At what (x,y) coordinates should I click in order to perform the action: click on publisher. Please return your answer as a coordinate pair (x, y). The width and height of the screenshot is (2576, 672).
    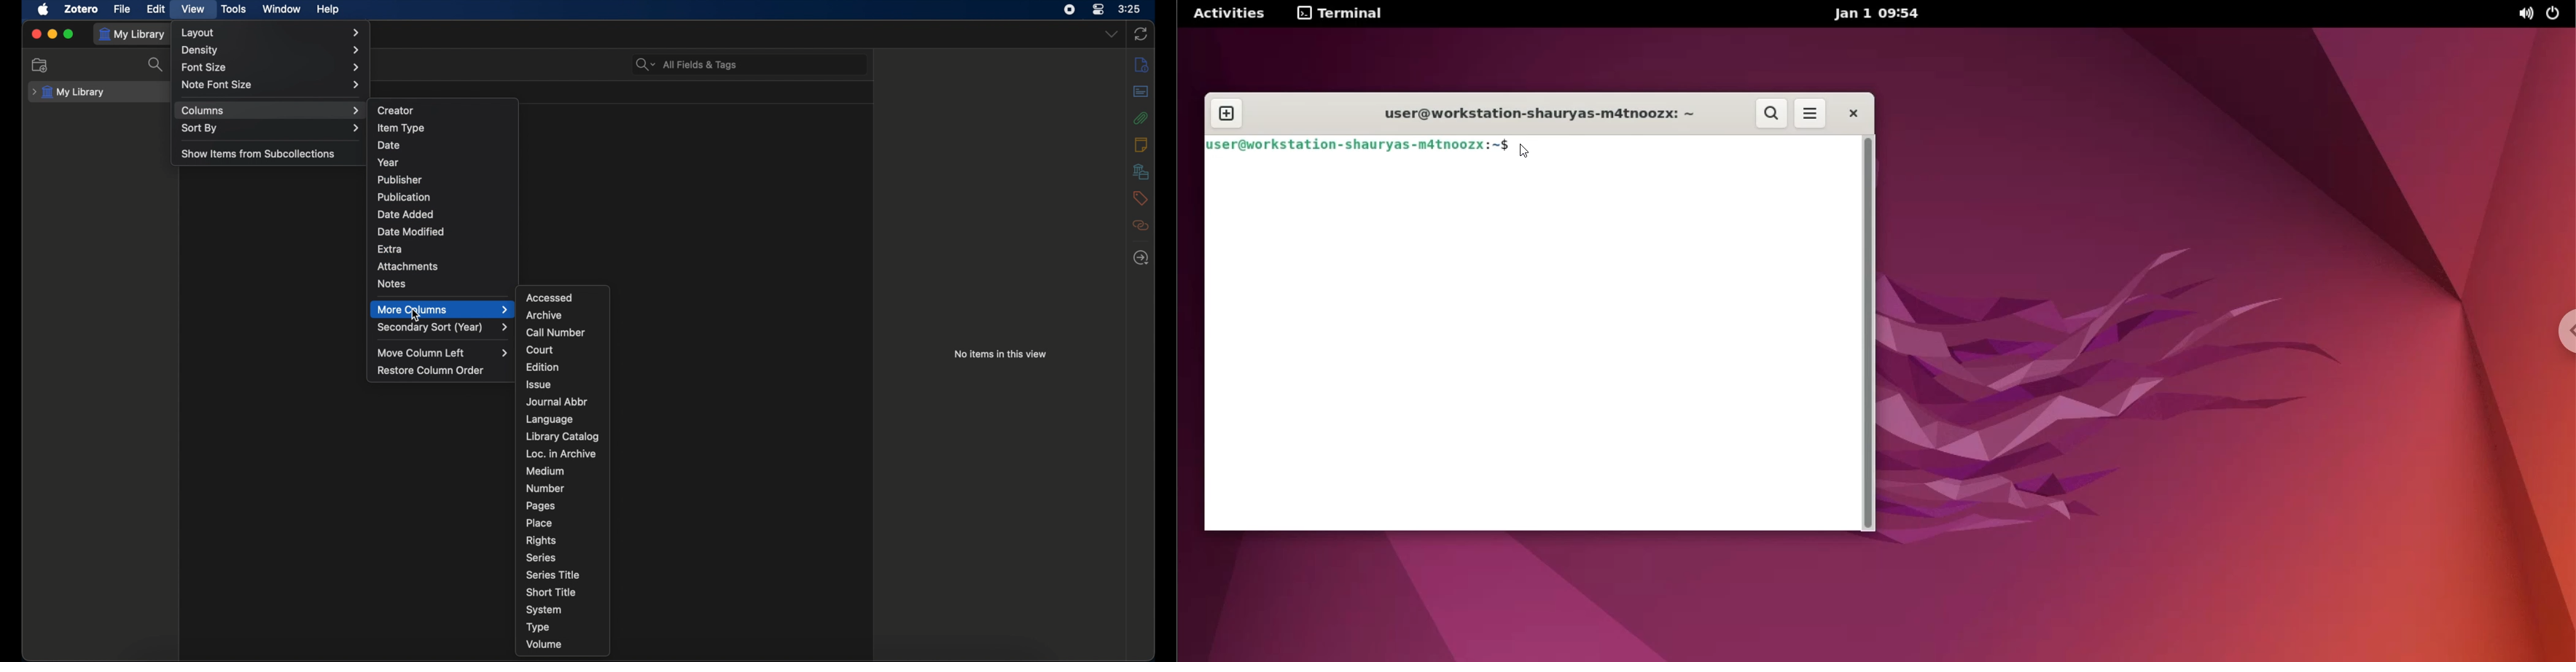
    Looking at the image, I should click on (400, 180).